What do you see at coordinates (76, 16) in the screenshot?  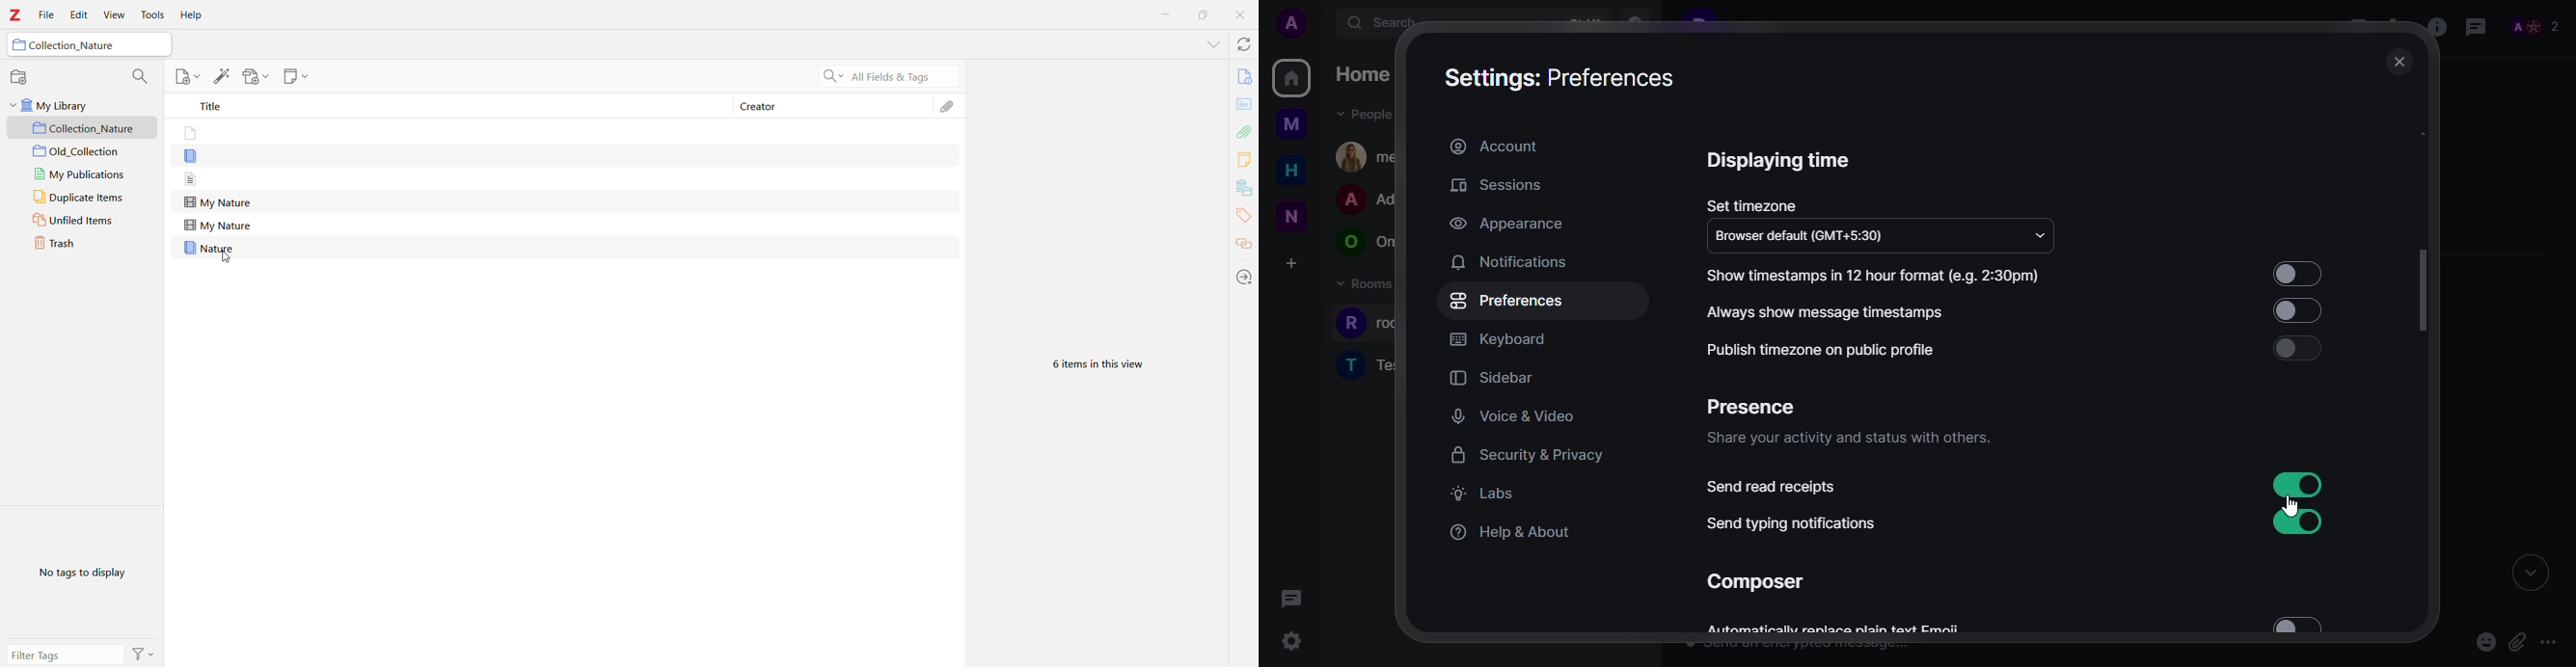 I see `Edit` at bounding box center [76, 16].